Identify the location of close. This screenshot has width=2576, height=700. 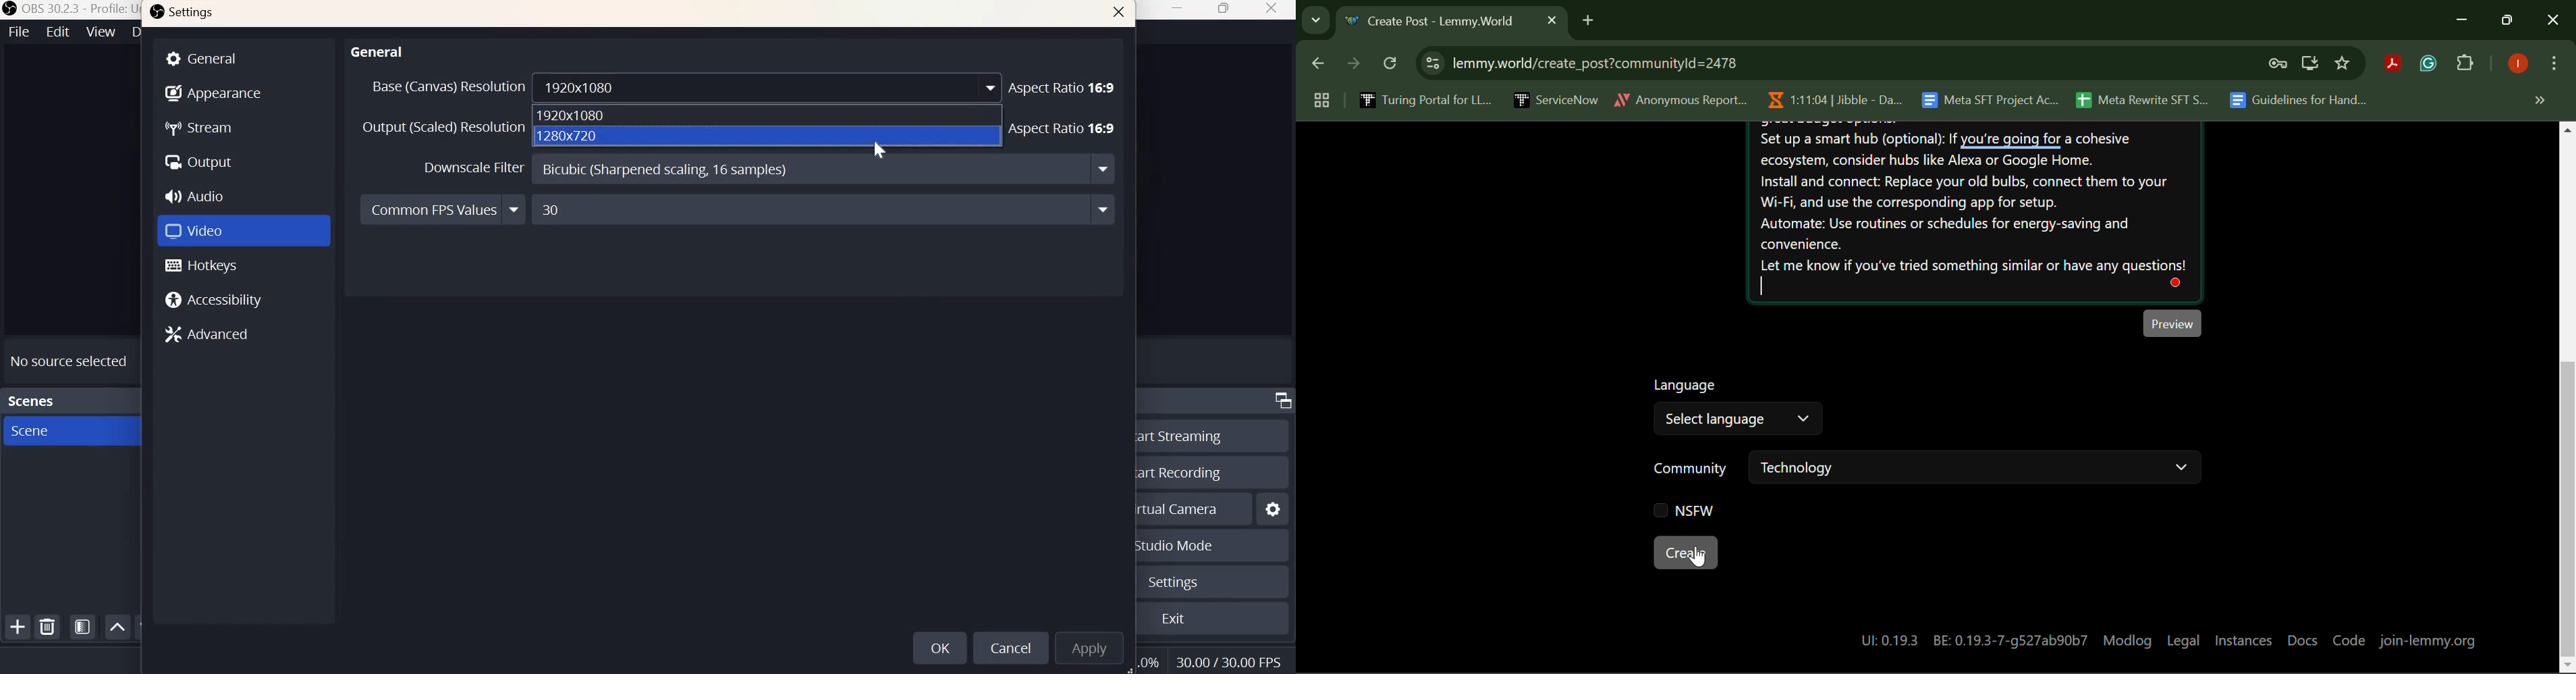
(1271, 9).